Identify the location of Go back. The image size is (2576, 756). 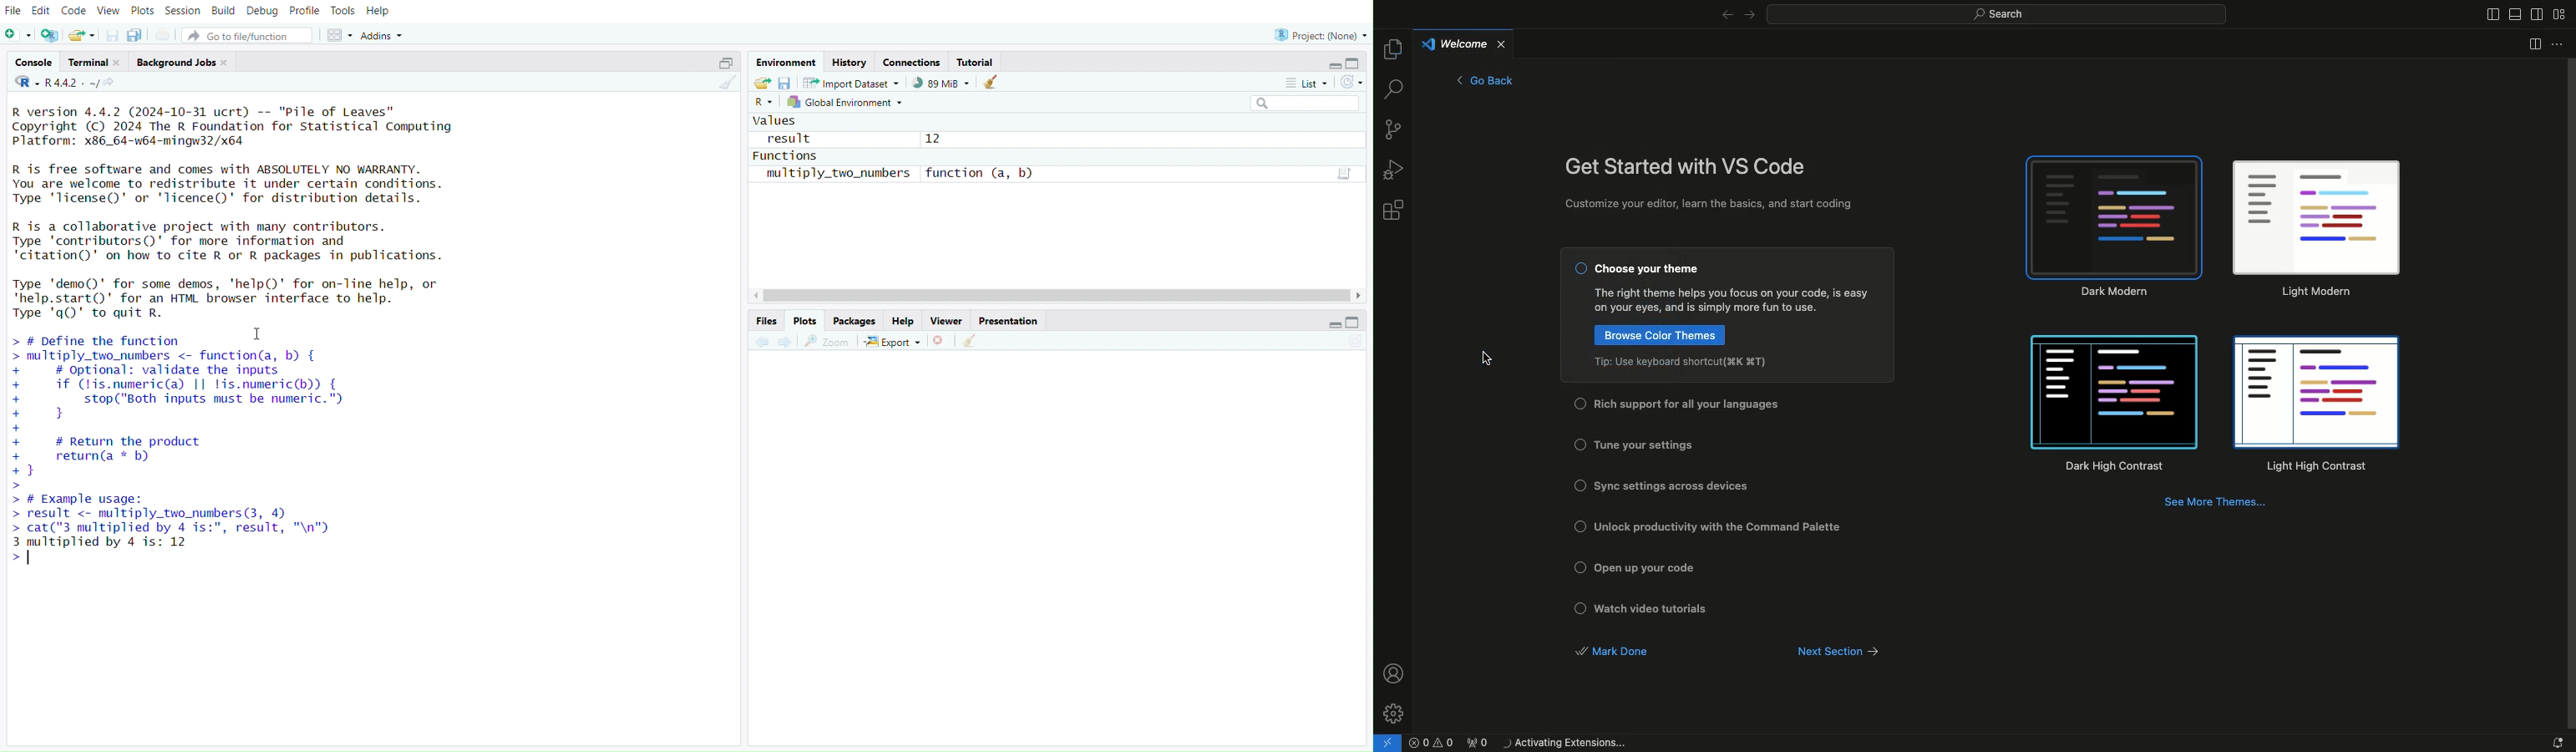
(1485, 80).